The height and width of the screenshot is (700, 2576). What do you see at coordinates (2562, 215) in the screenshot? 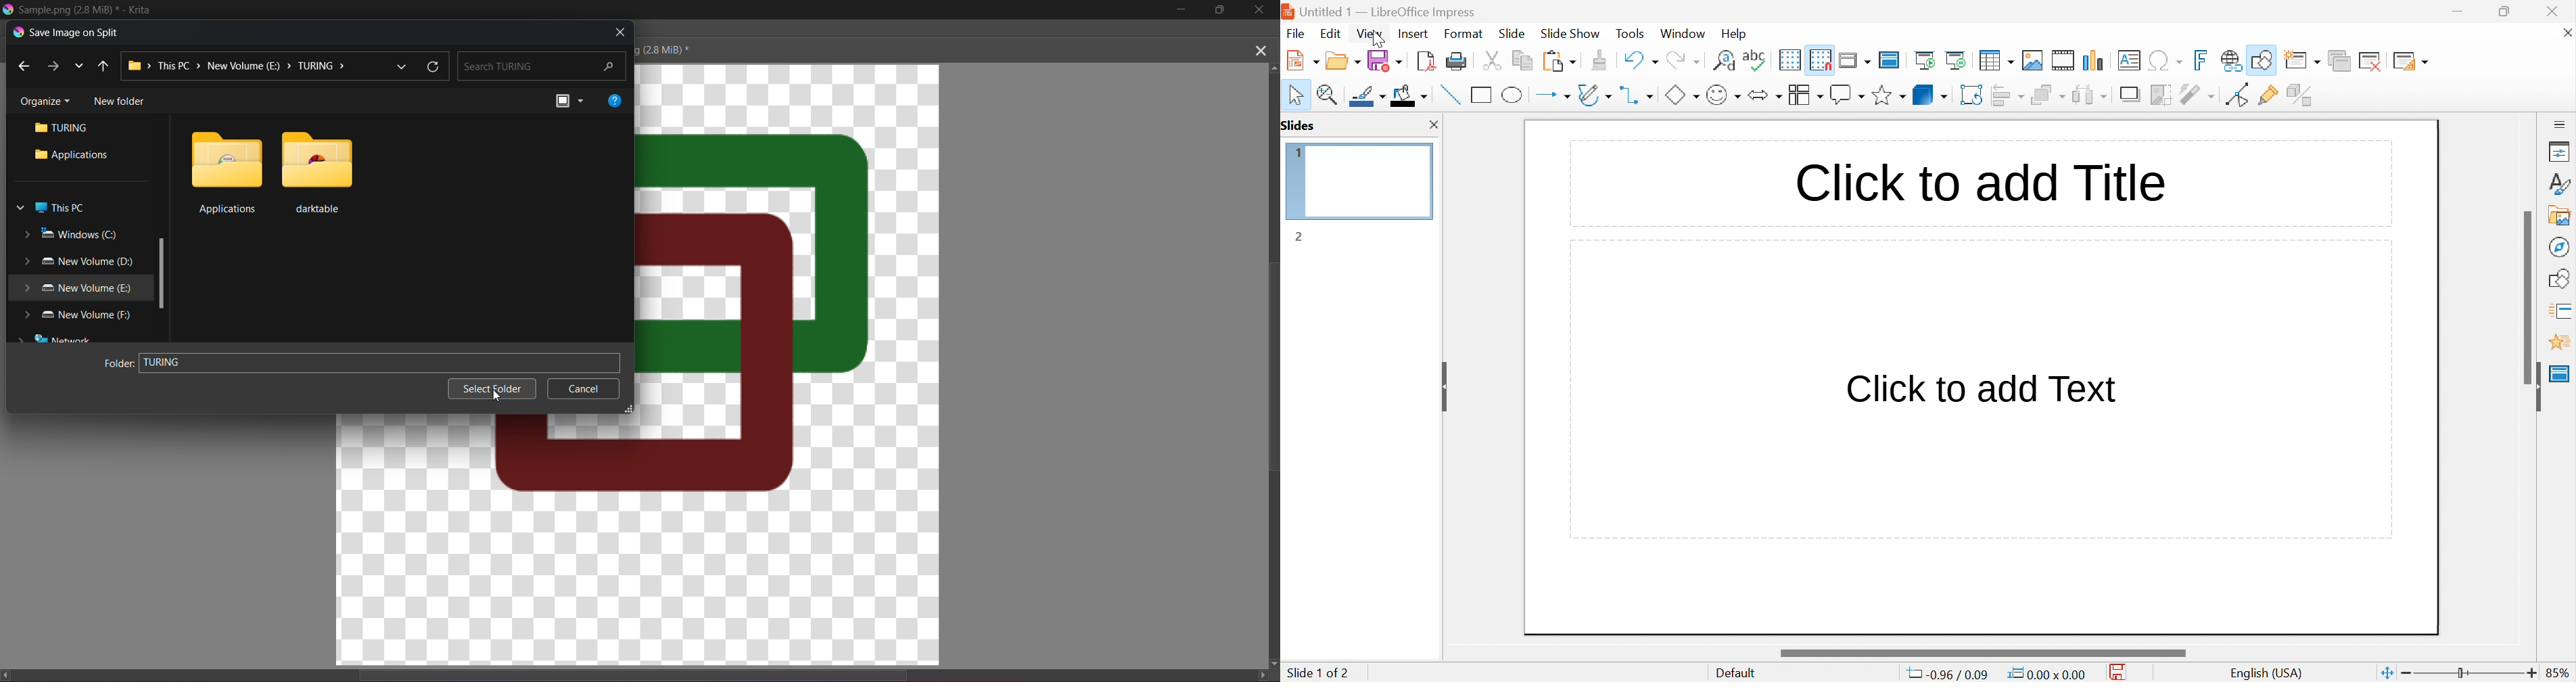
I see `gallery` at bounding box center [2562, 215].